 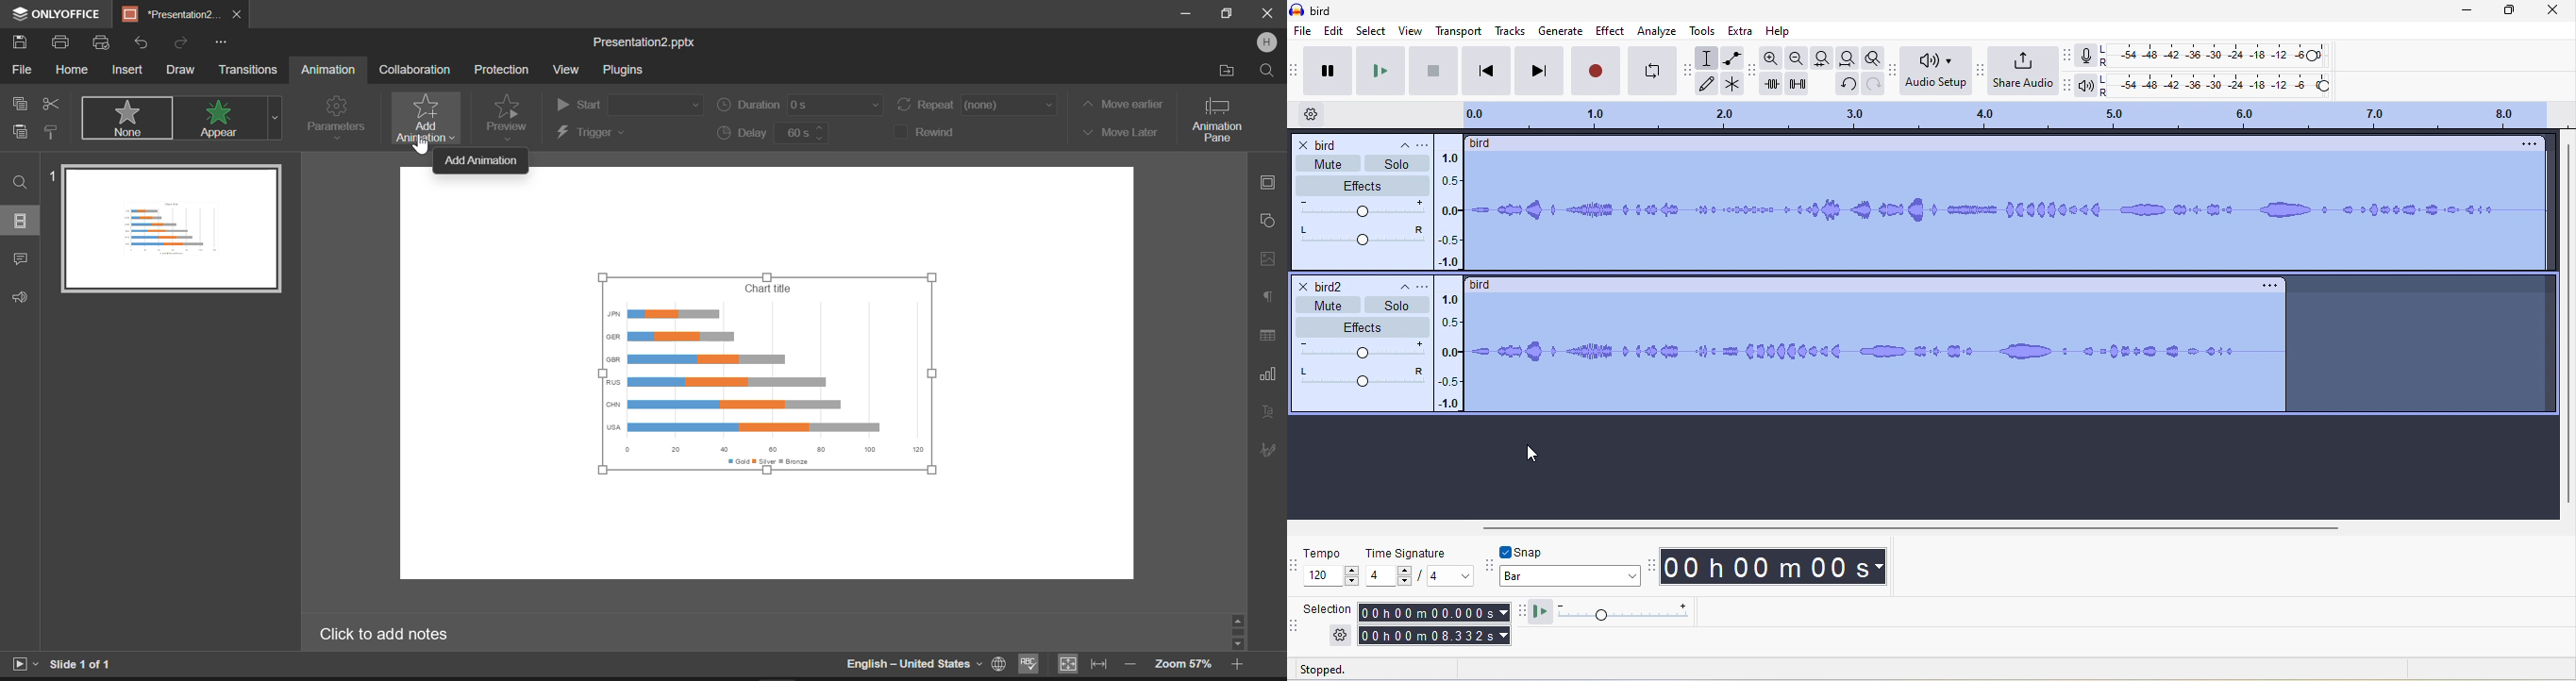 What do you see at coordinates (1732, 59) in the screenshot?
I see `envelope tool` at bounding box center [1732, 59].